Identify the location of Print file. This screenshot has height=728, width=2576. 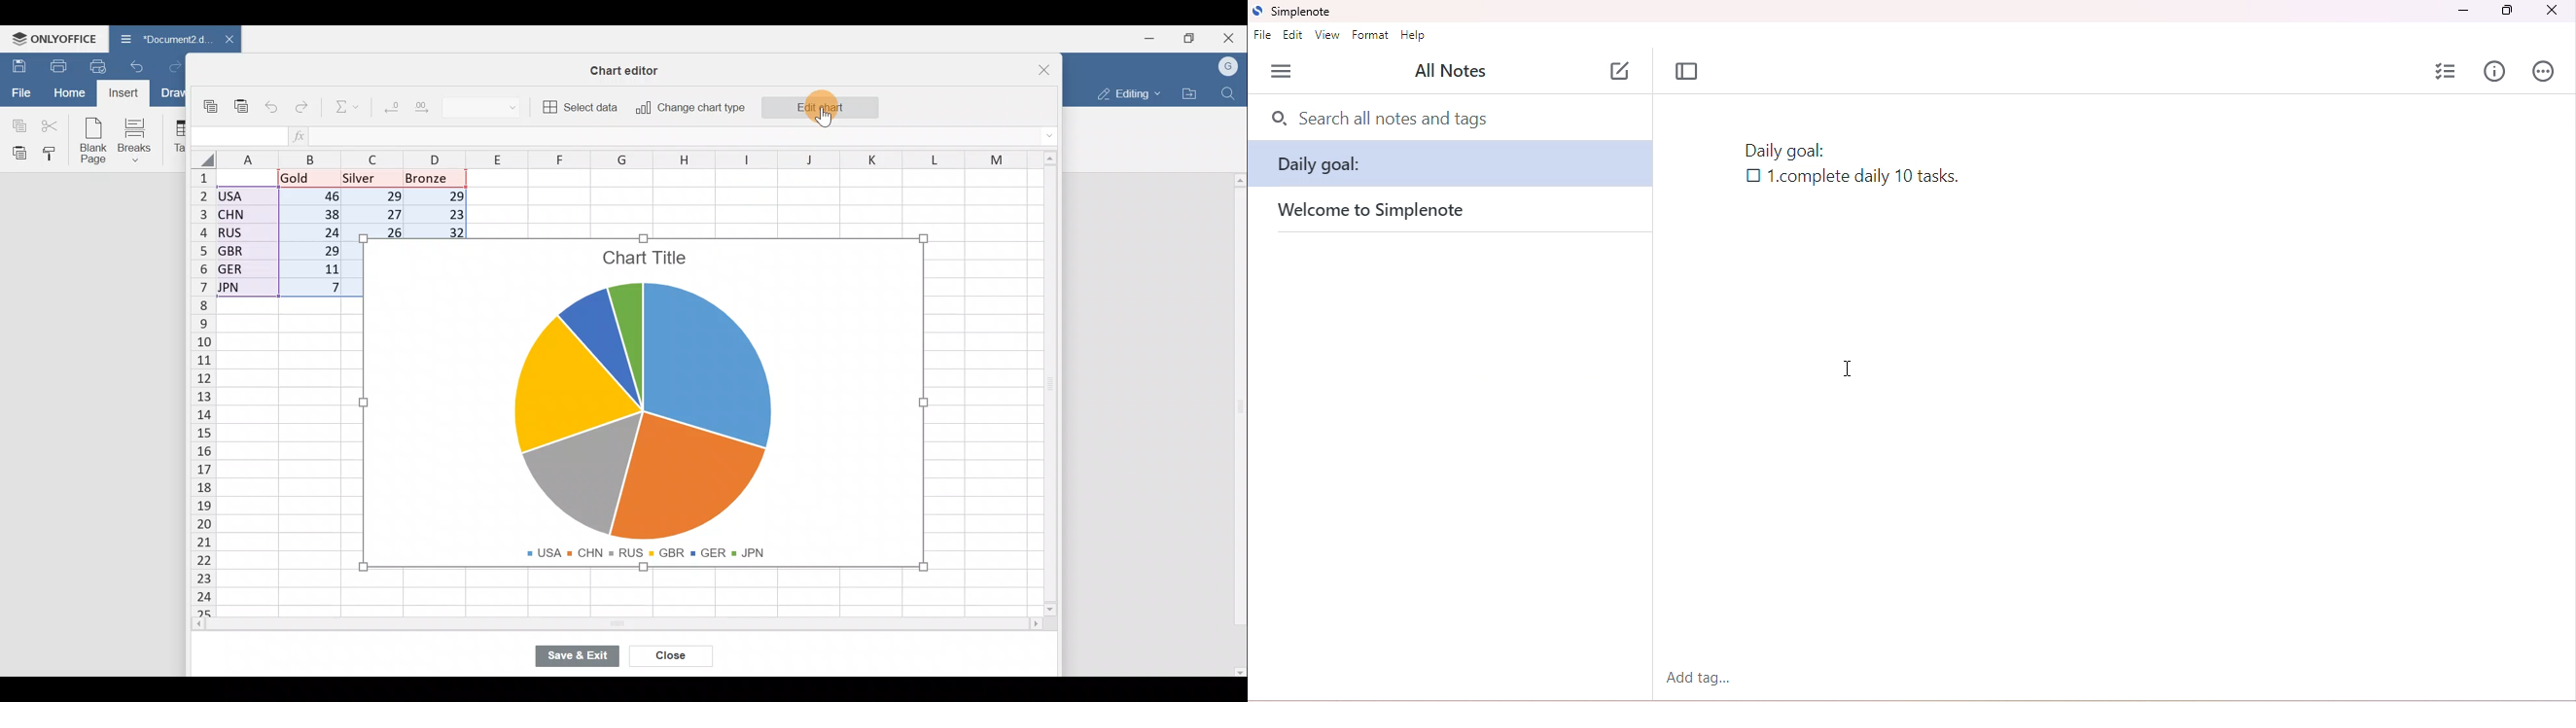
(59, 65).